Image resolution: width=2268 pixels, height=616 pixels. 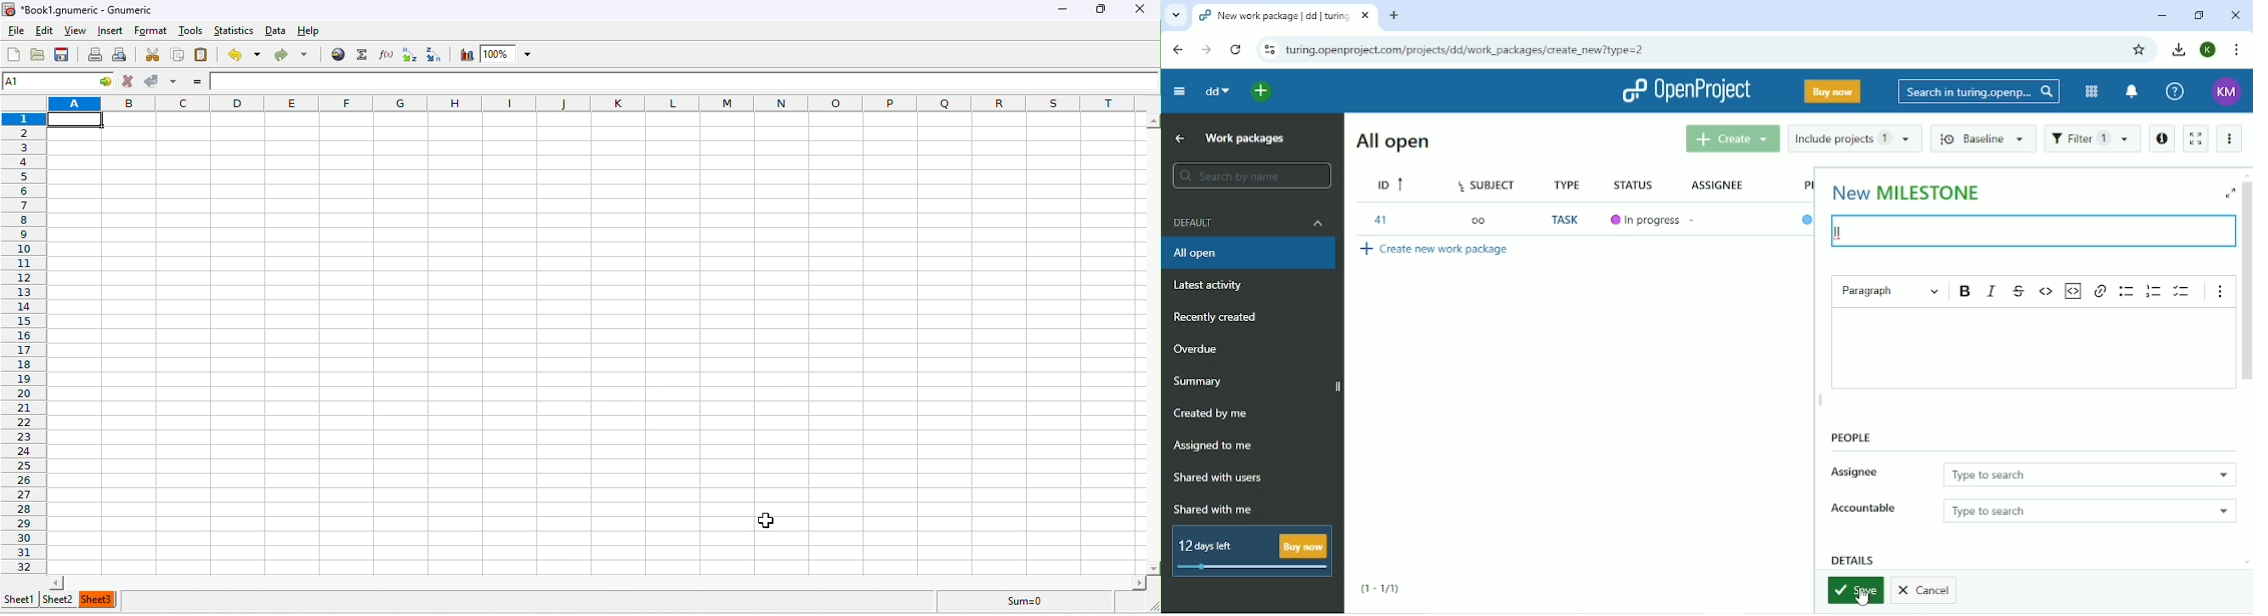 What do you see at coordinates (84, 10) in the screenshot?
I see `*Book1.gnumeric - numeric` at bounding box center [84, 10].